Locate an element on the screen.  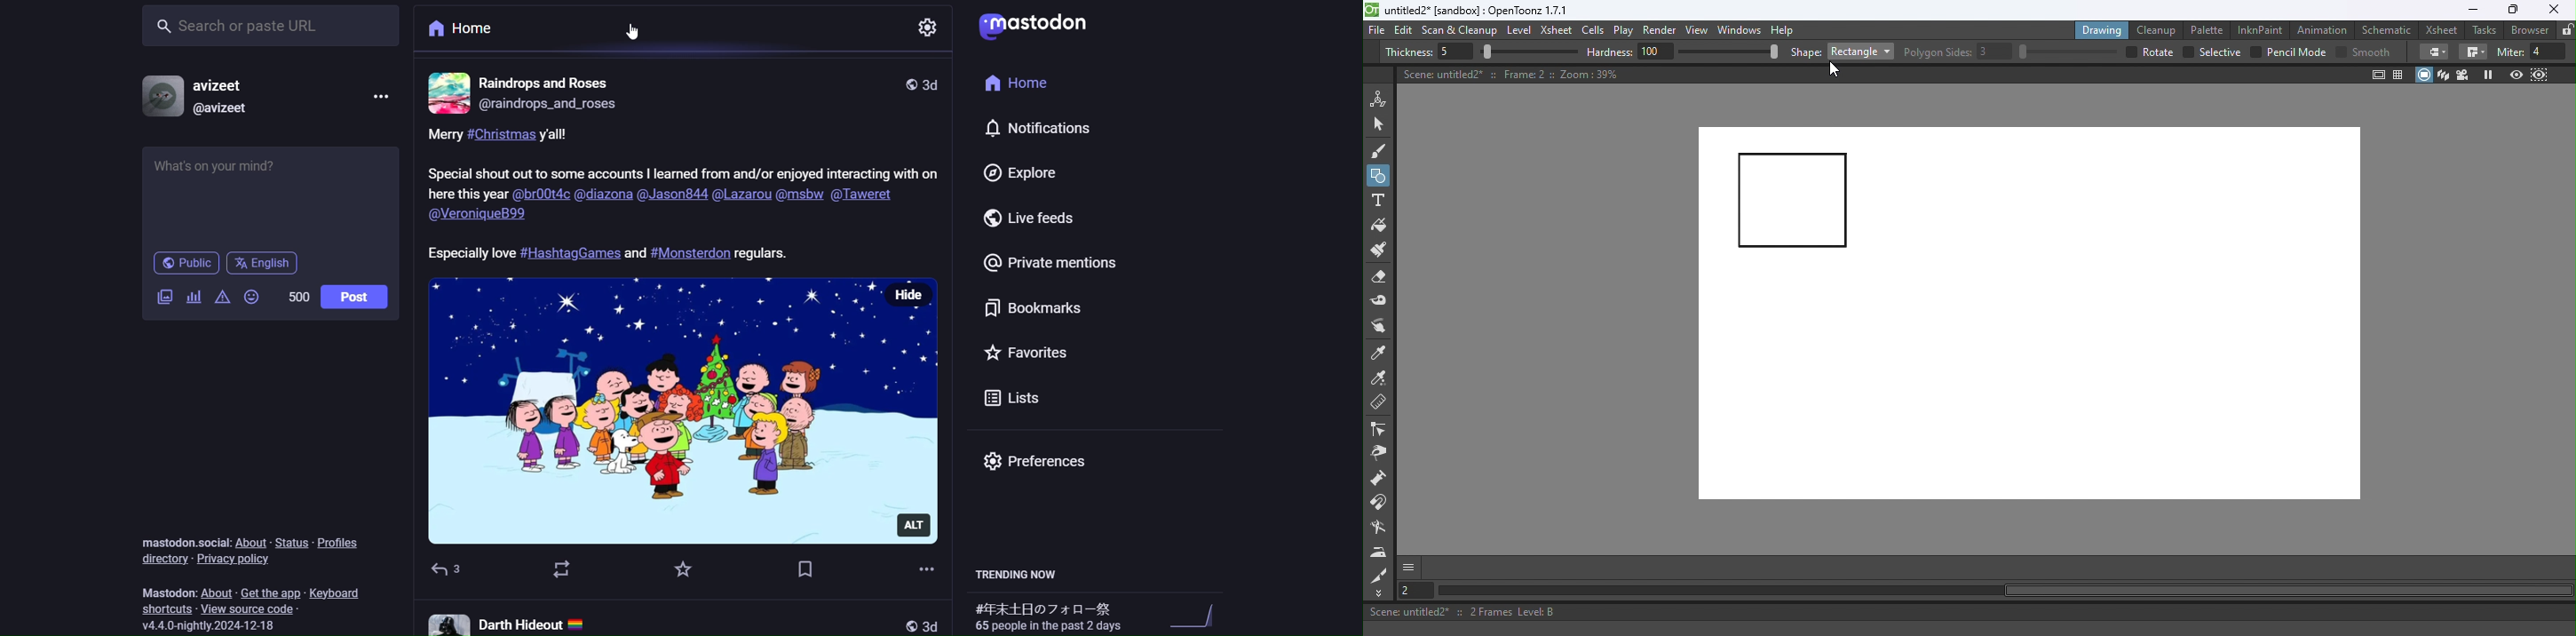
content warning is located at coordinates (222, 297).